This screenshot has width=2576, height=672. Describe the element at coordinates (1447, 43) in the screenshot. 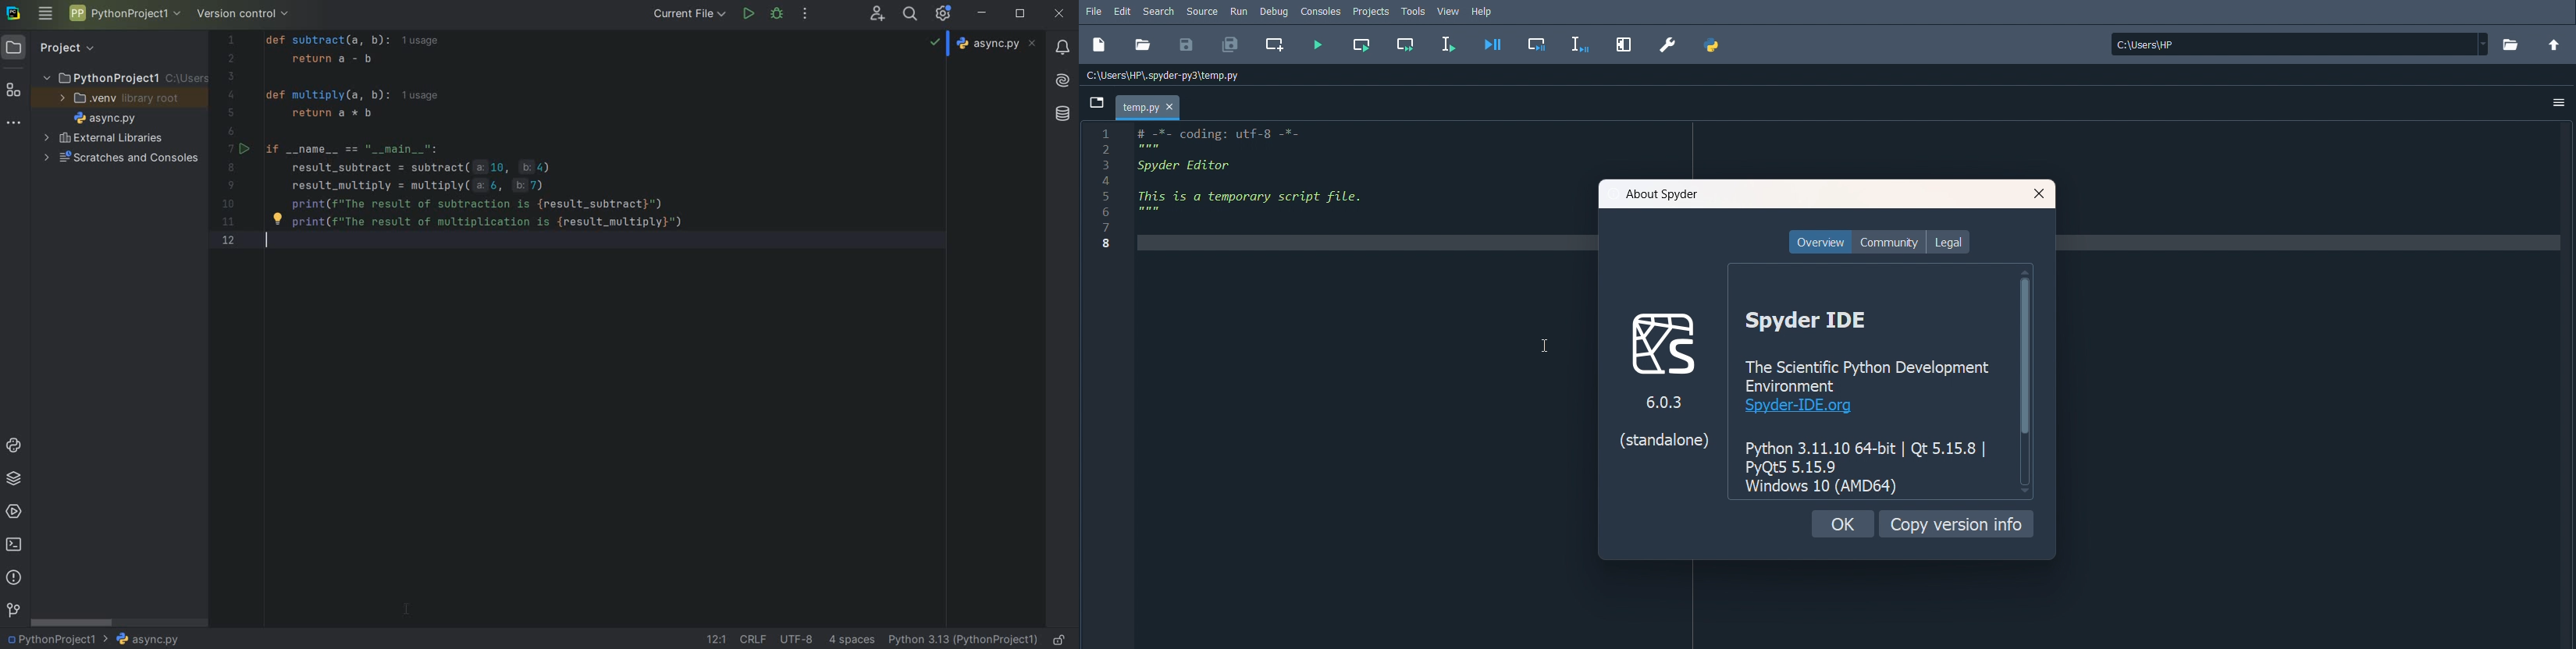

I see `Run selection or current line` at that location.